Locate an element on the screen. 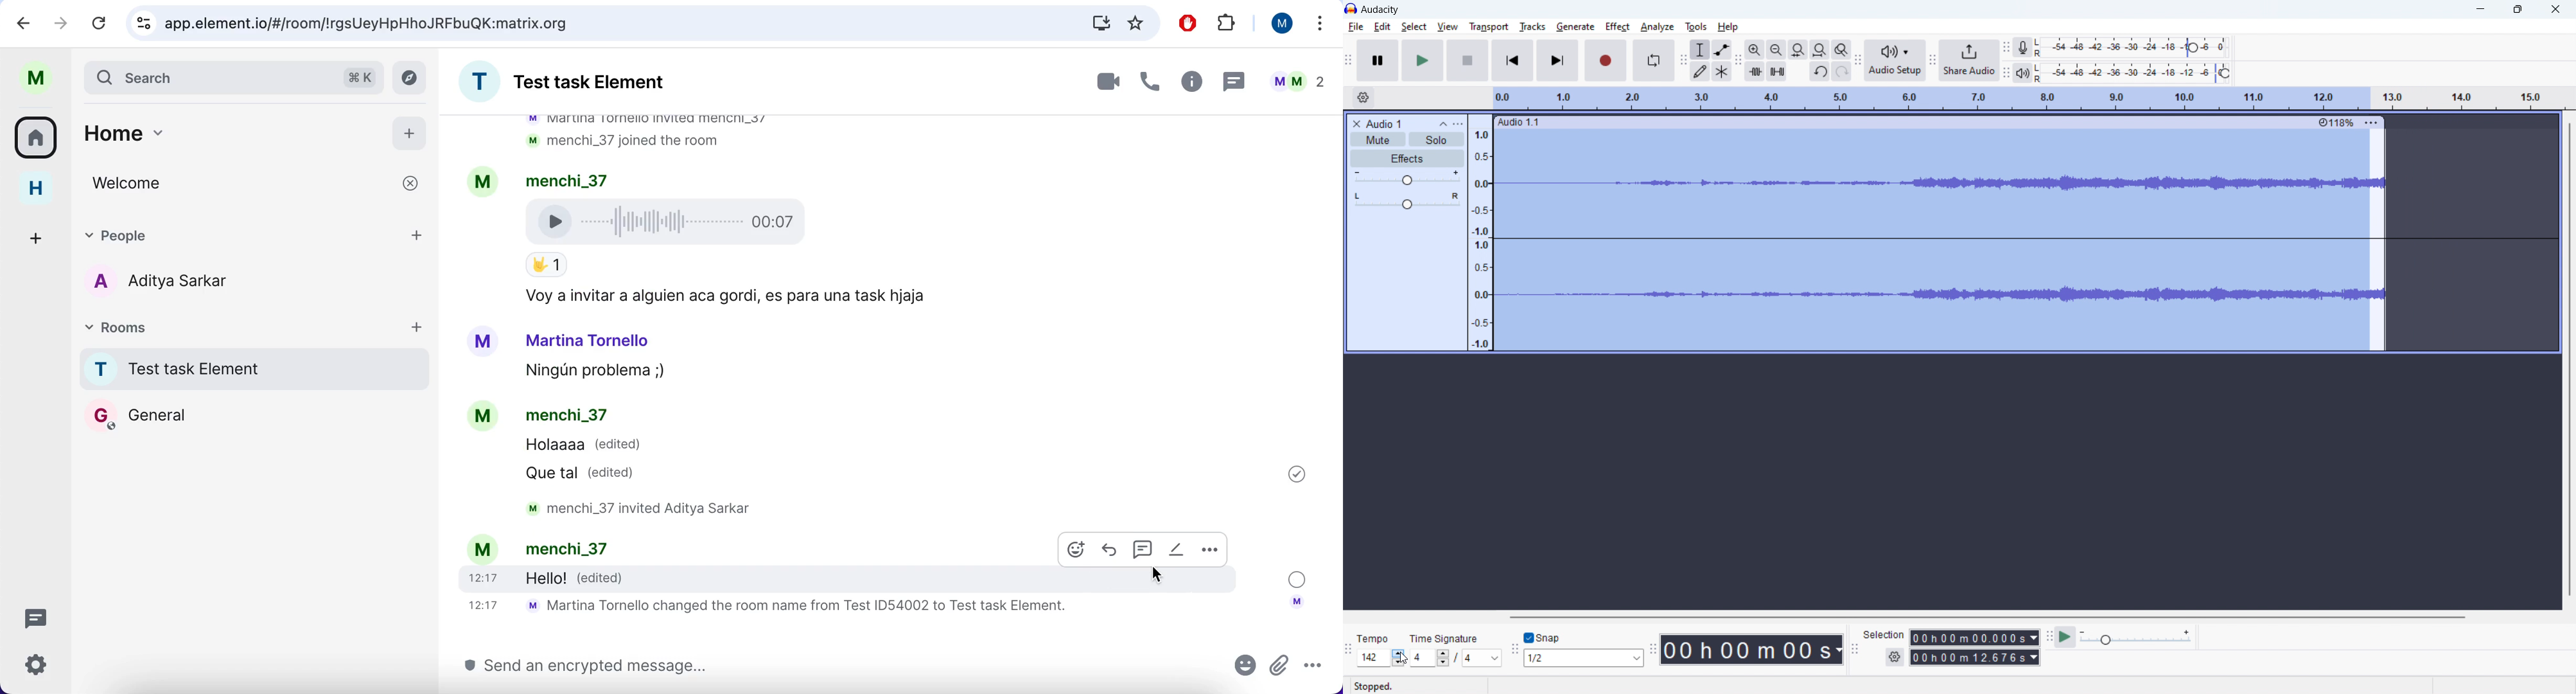 Image resolution: width=2576 pixels, height=700 pixels. user chats is located at coordinates (1300, 83).